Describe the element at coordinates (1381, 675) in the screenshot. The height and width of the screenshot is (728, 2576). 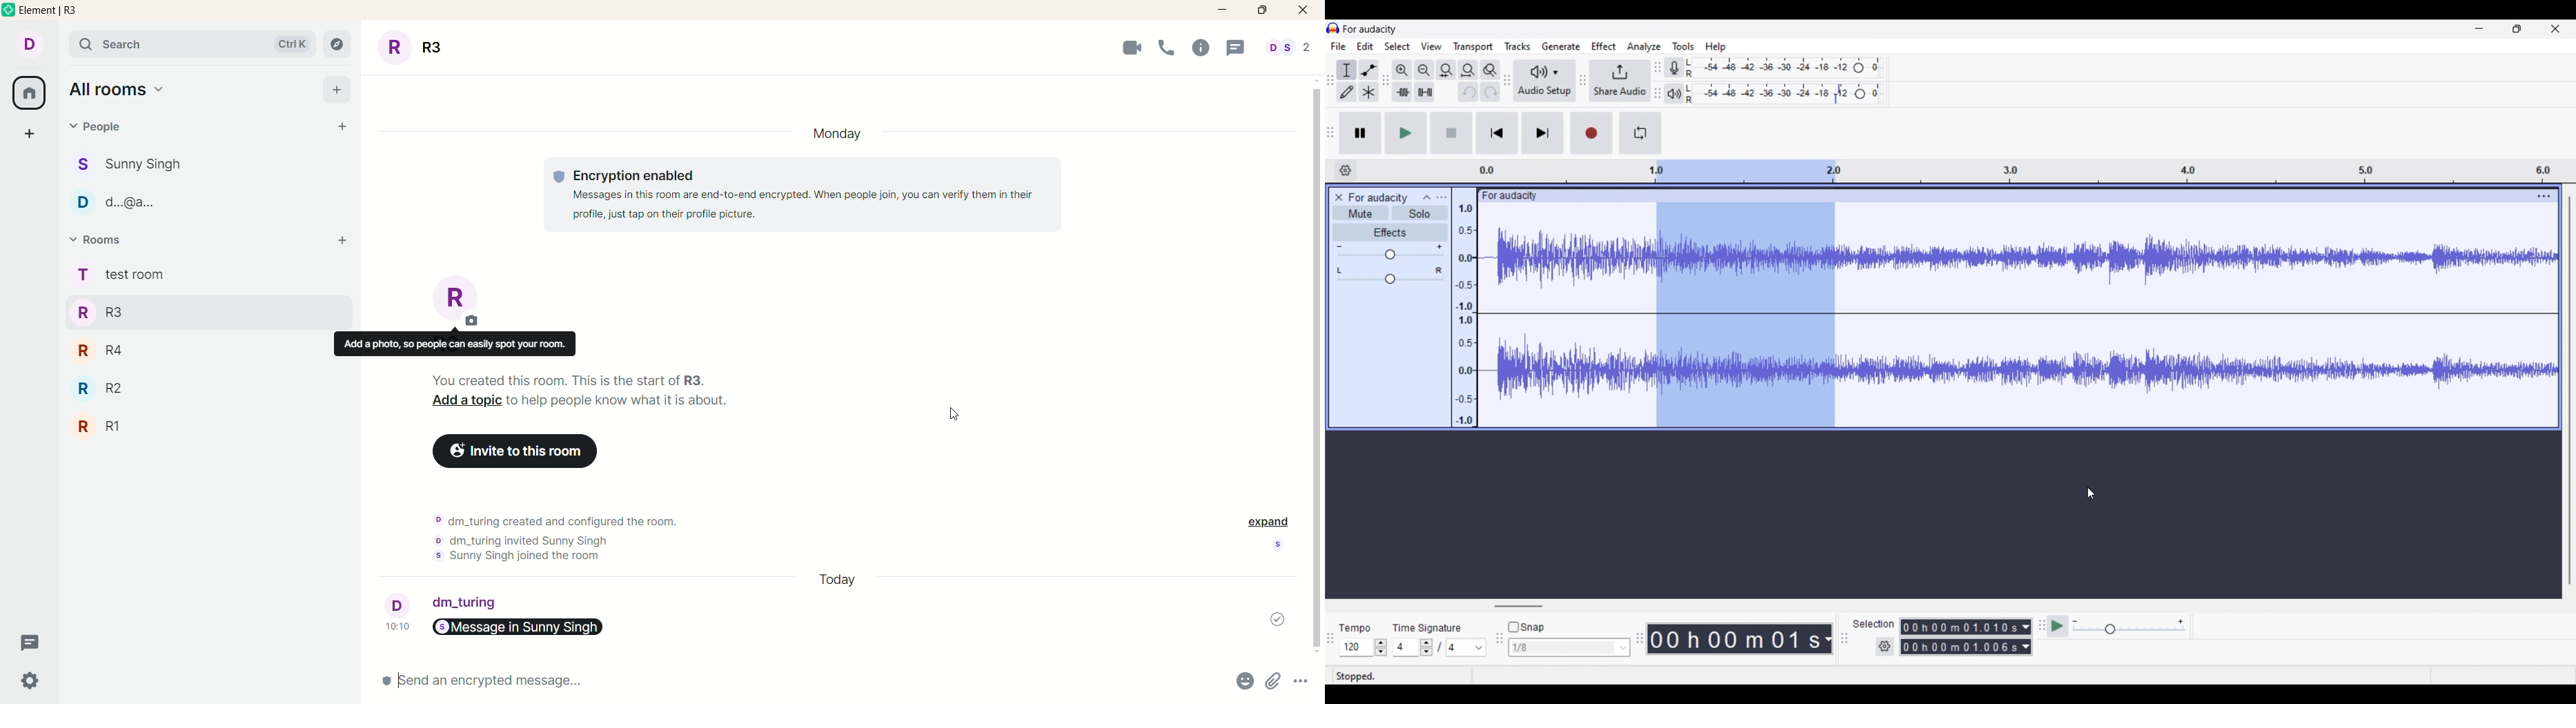
I see `stopped` at that location.